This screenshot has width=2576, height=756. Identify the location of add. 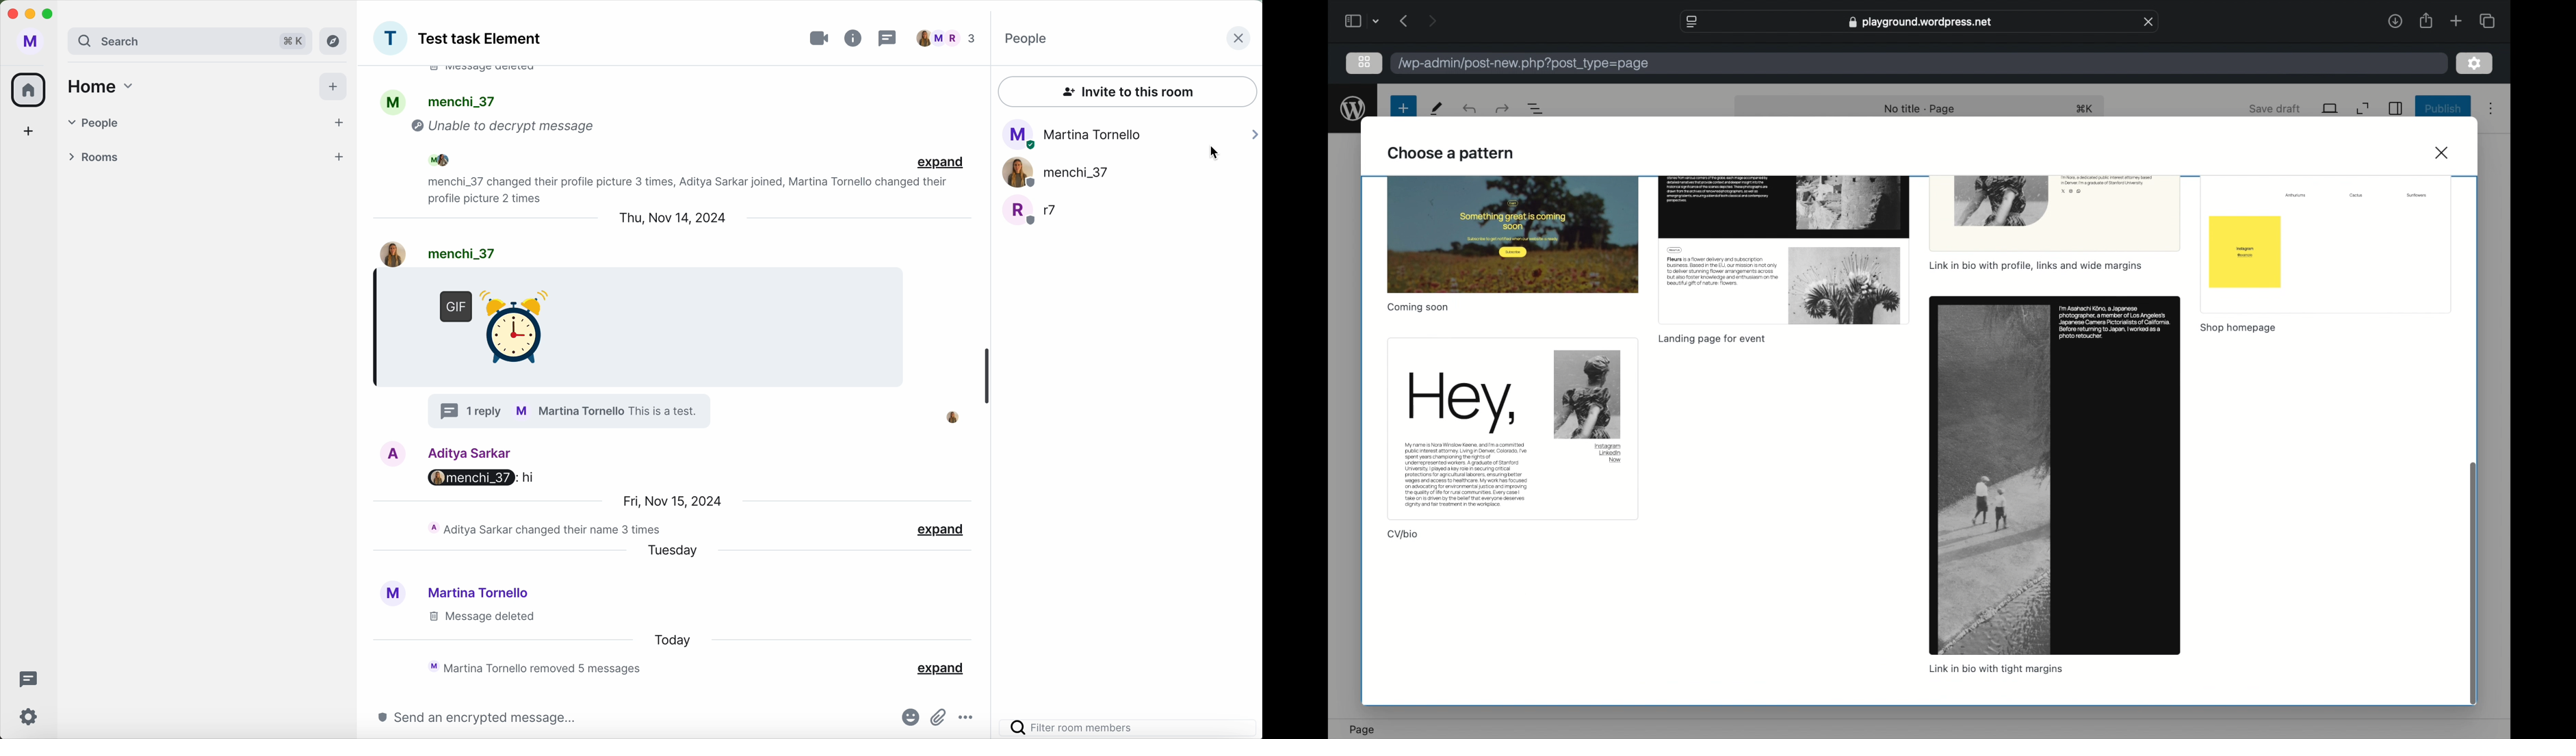
(28, 130).